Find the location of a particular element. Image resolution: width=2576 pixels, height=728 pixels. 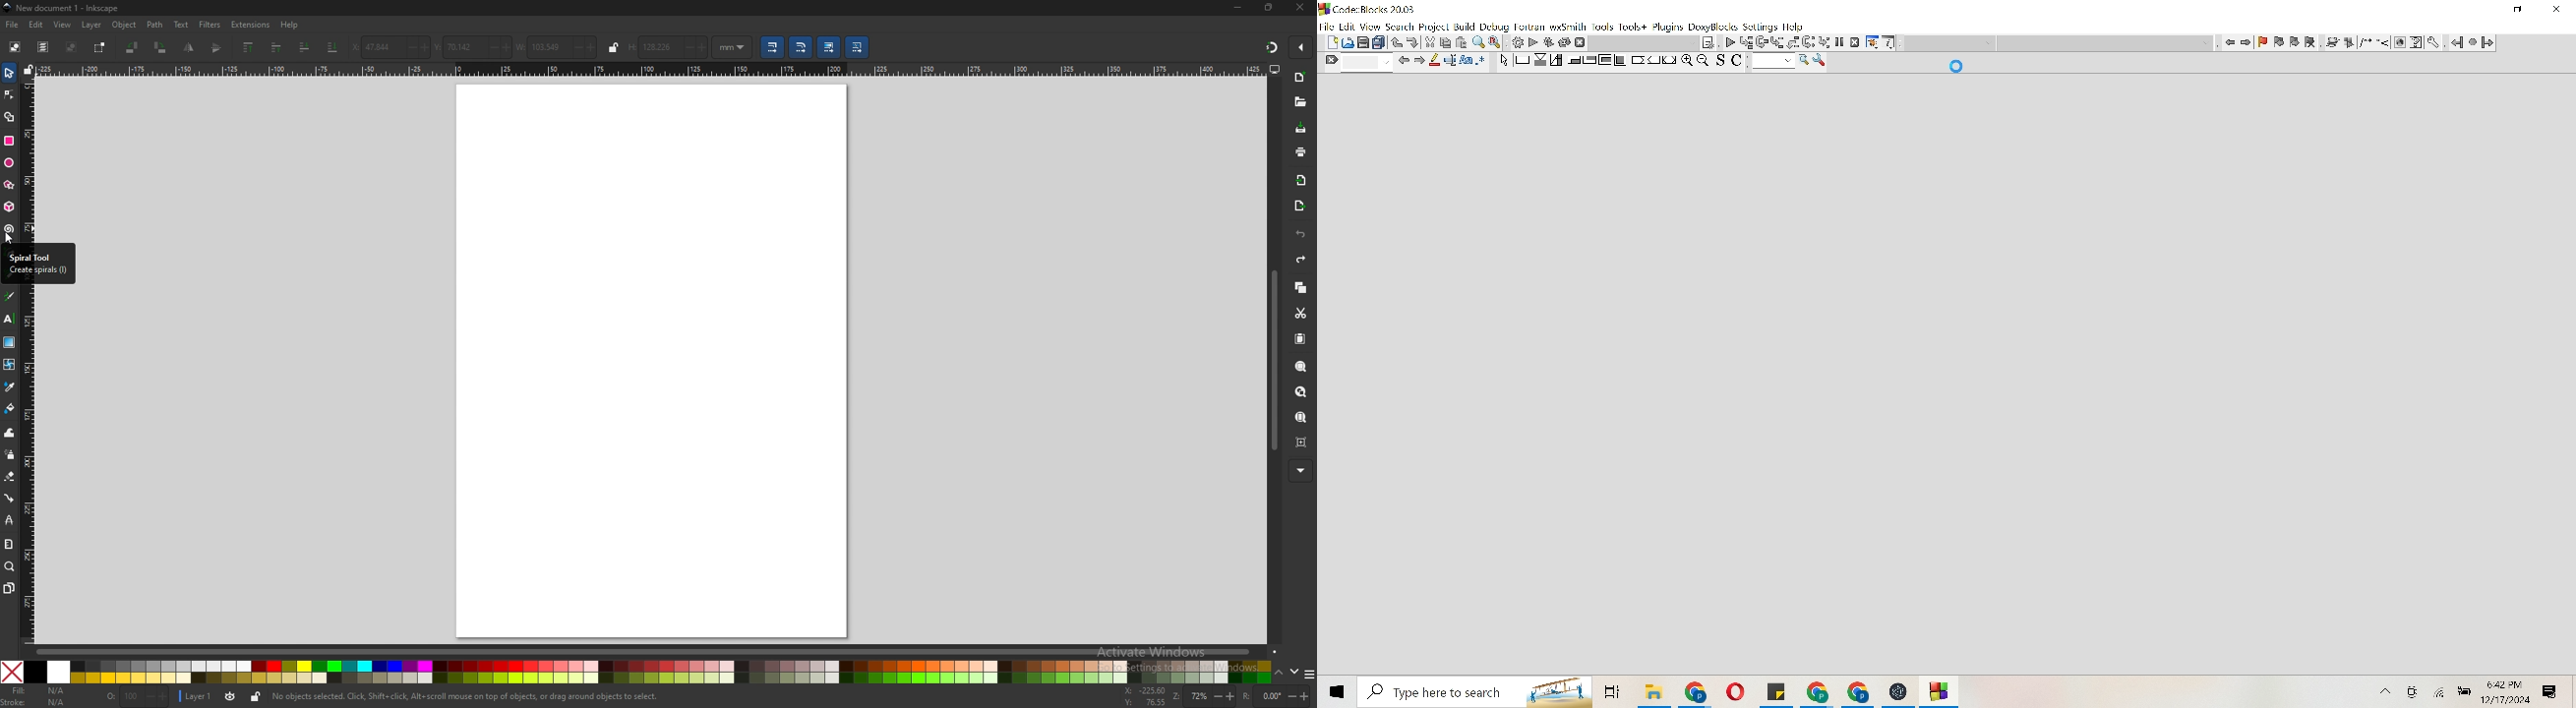

paste is located at coordinates (1300, 338).